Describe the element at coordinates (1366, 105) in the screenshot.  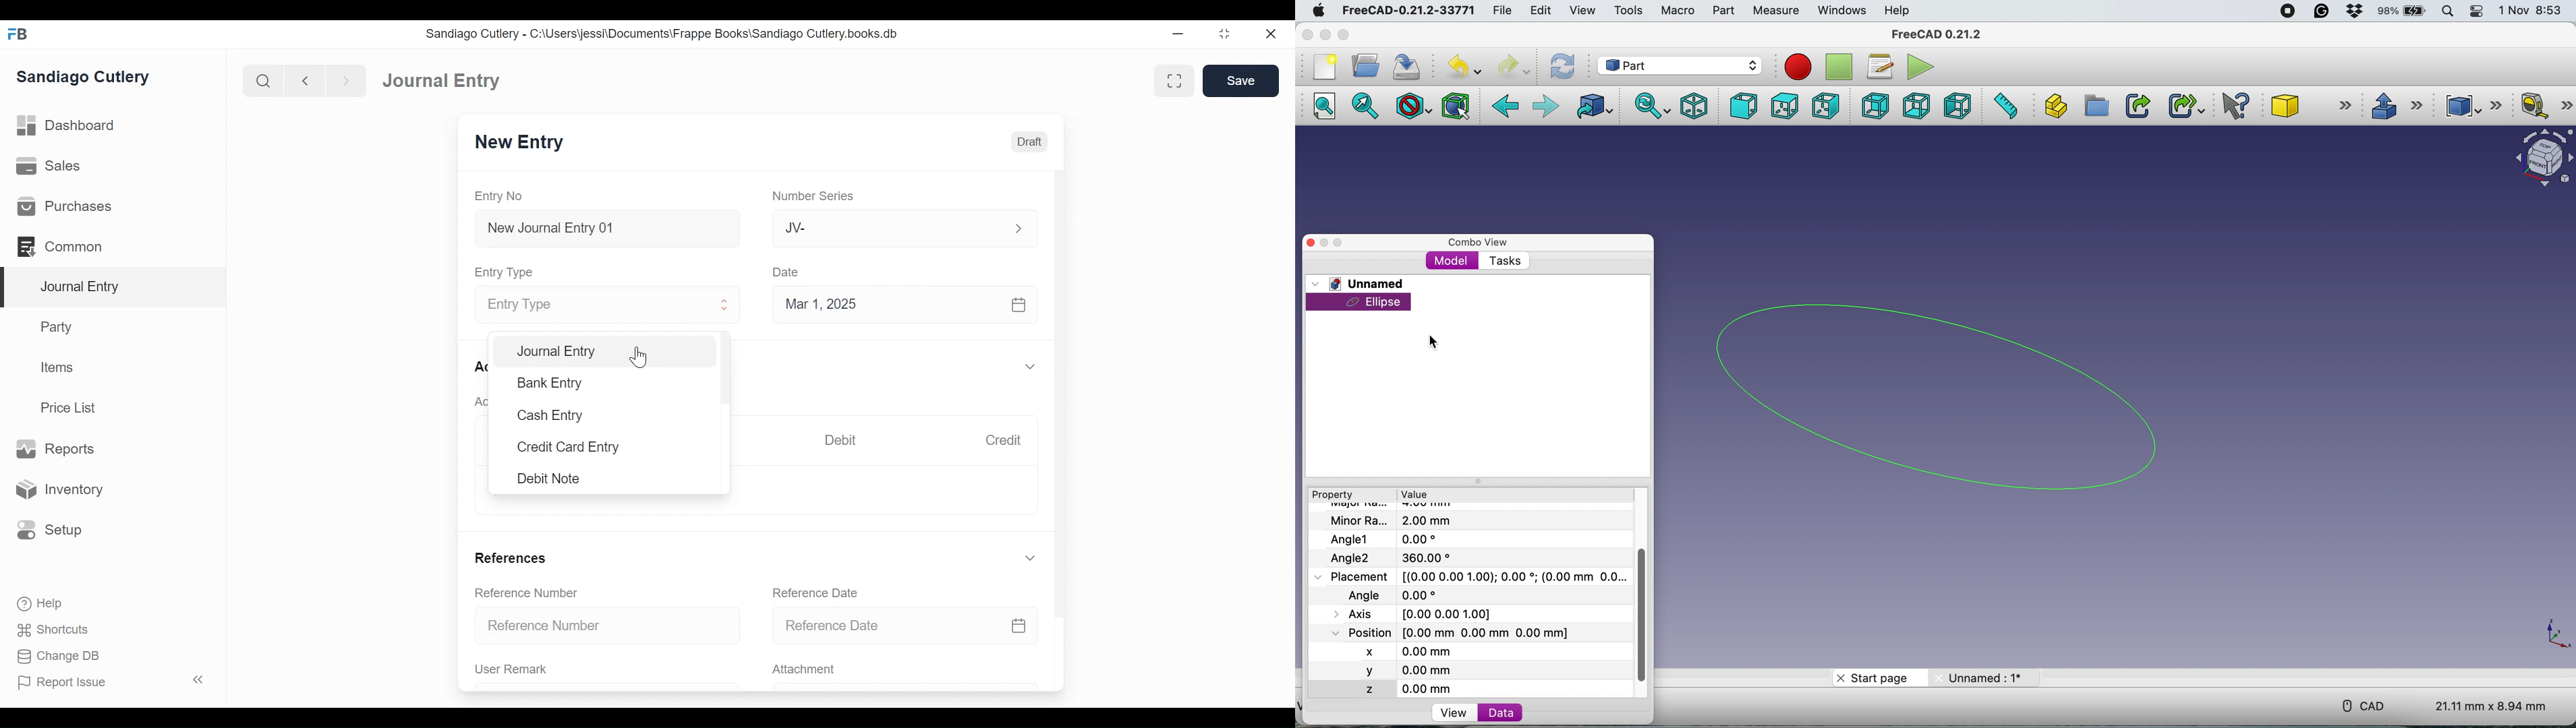
I see `fit selection` at that location.